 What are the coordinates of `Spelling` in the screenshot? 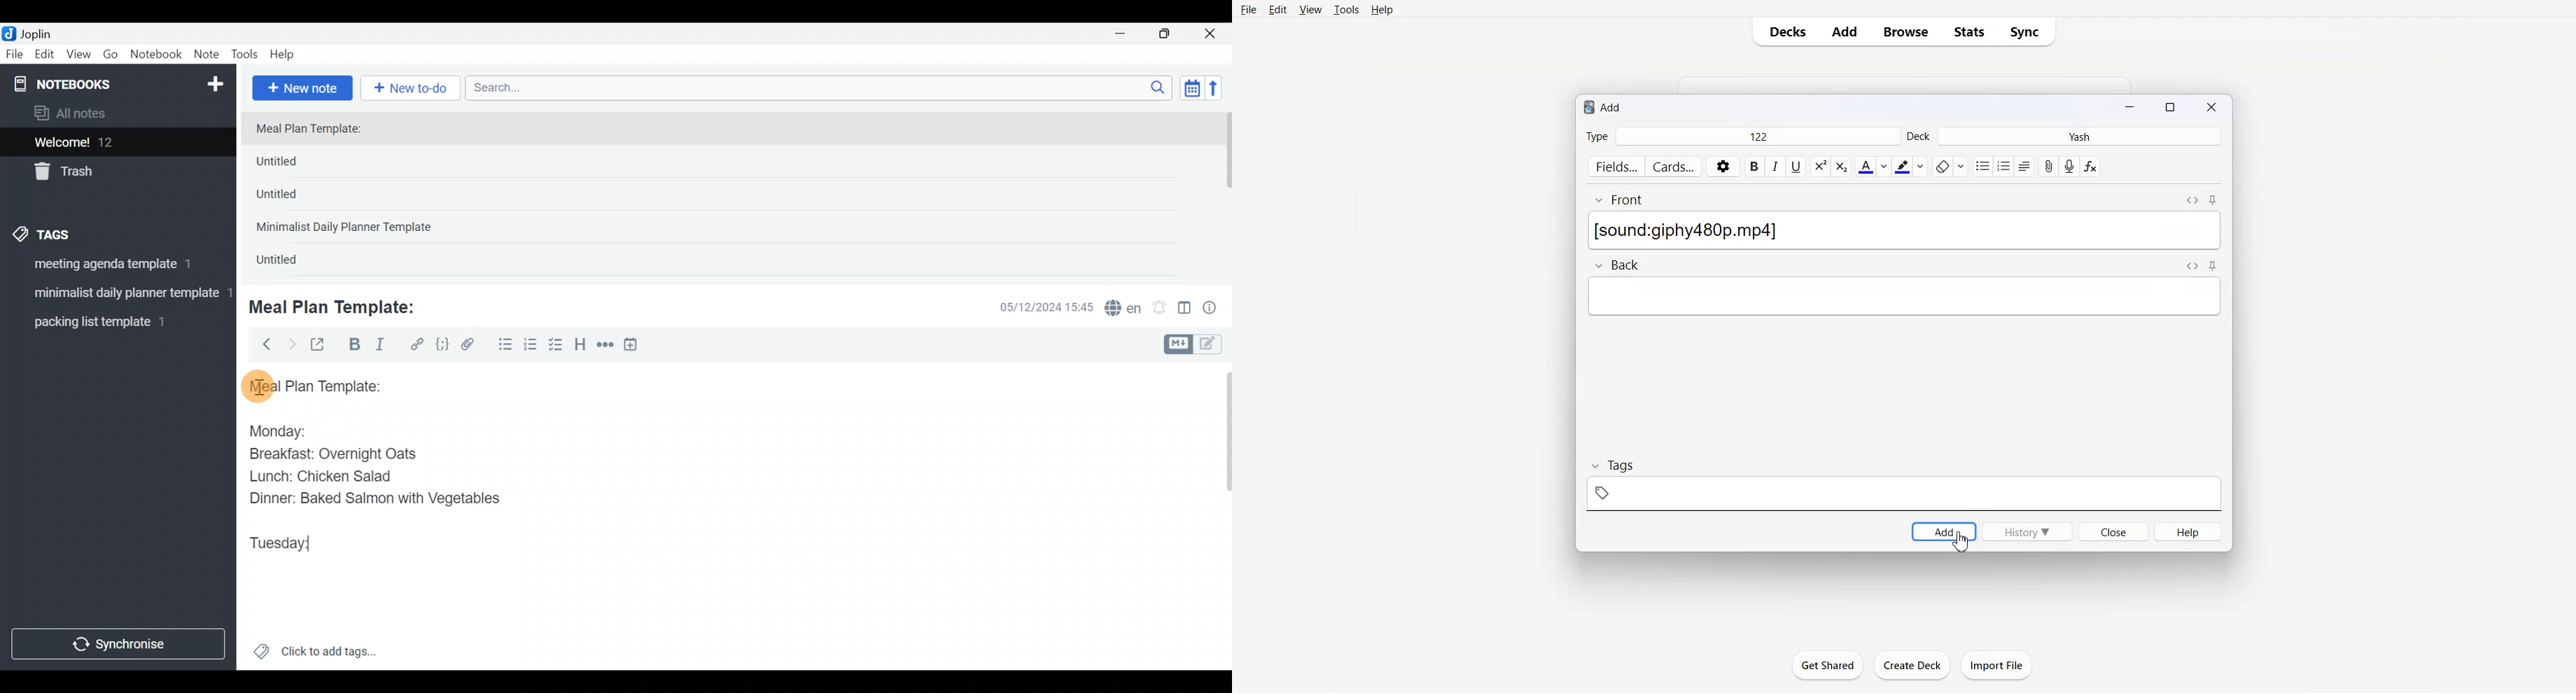 It's located at (1124, 309).